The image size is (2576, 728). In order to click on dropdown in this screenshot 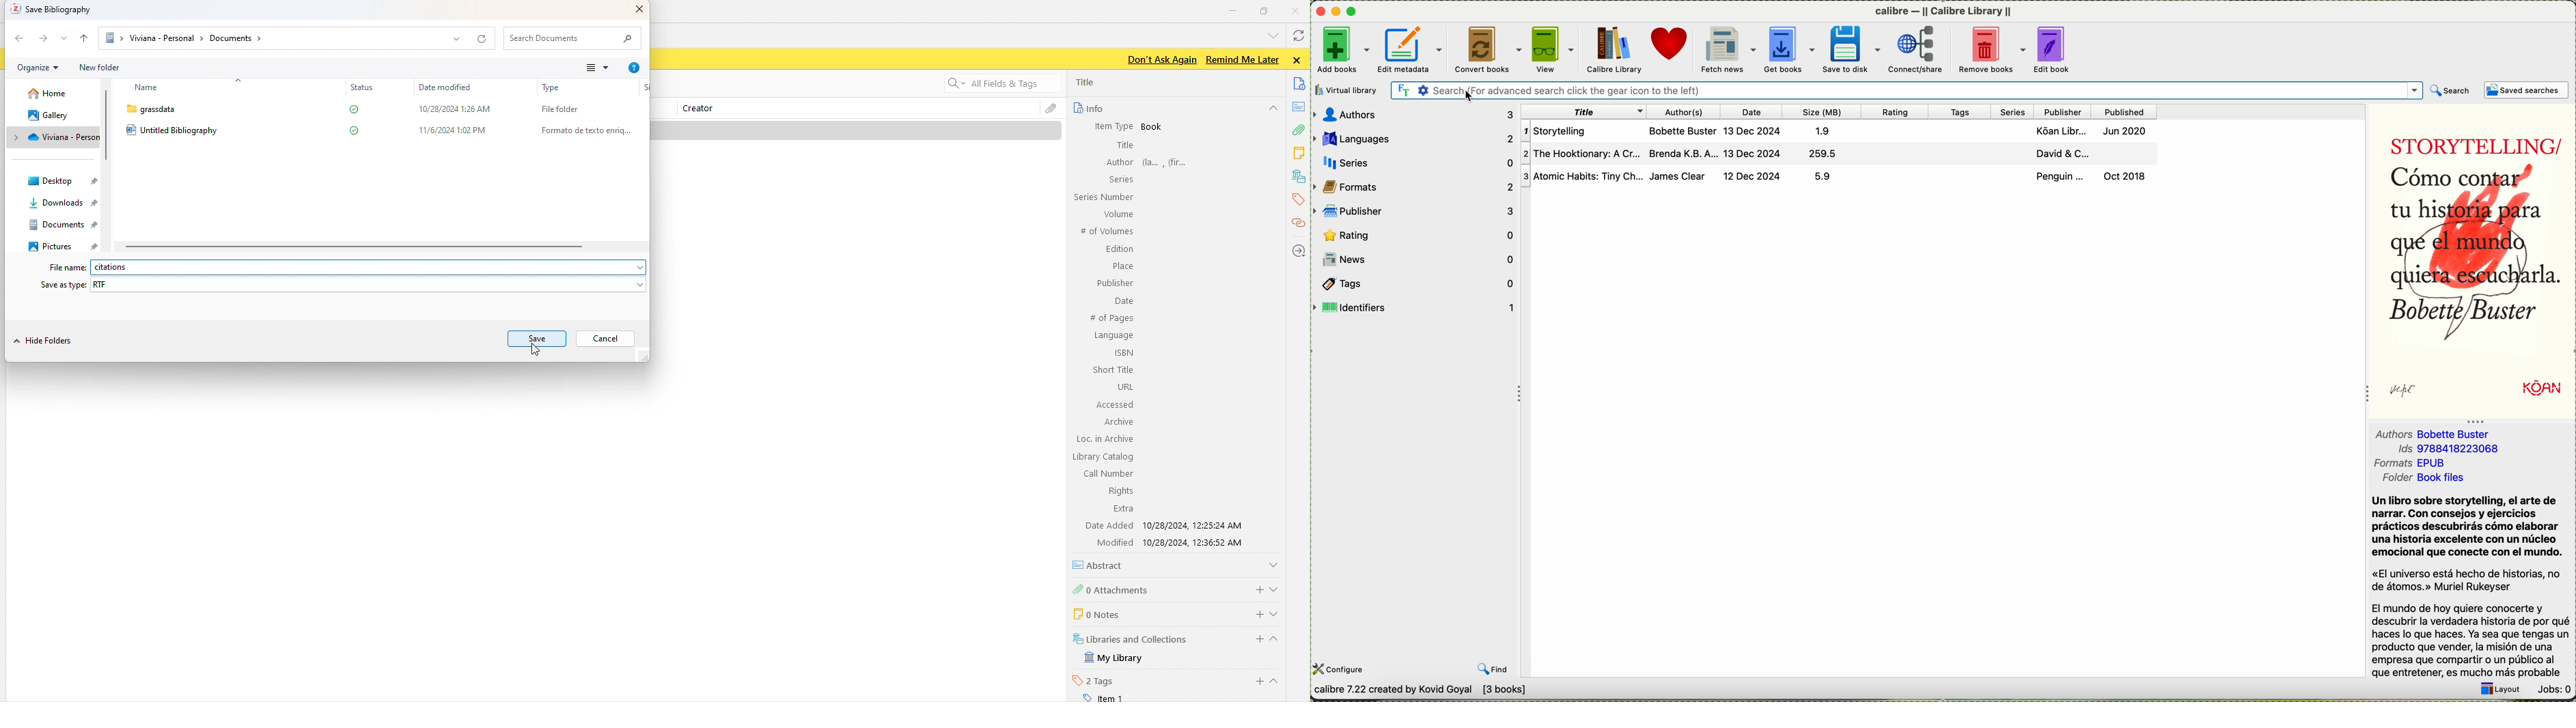, I will do `click(1271, 35)`.